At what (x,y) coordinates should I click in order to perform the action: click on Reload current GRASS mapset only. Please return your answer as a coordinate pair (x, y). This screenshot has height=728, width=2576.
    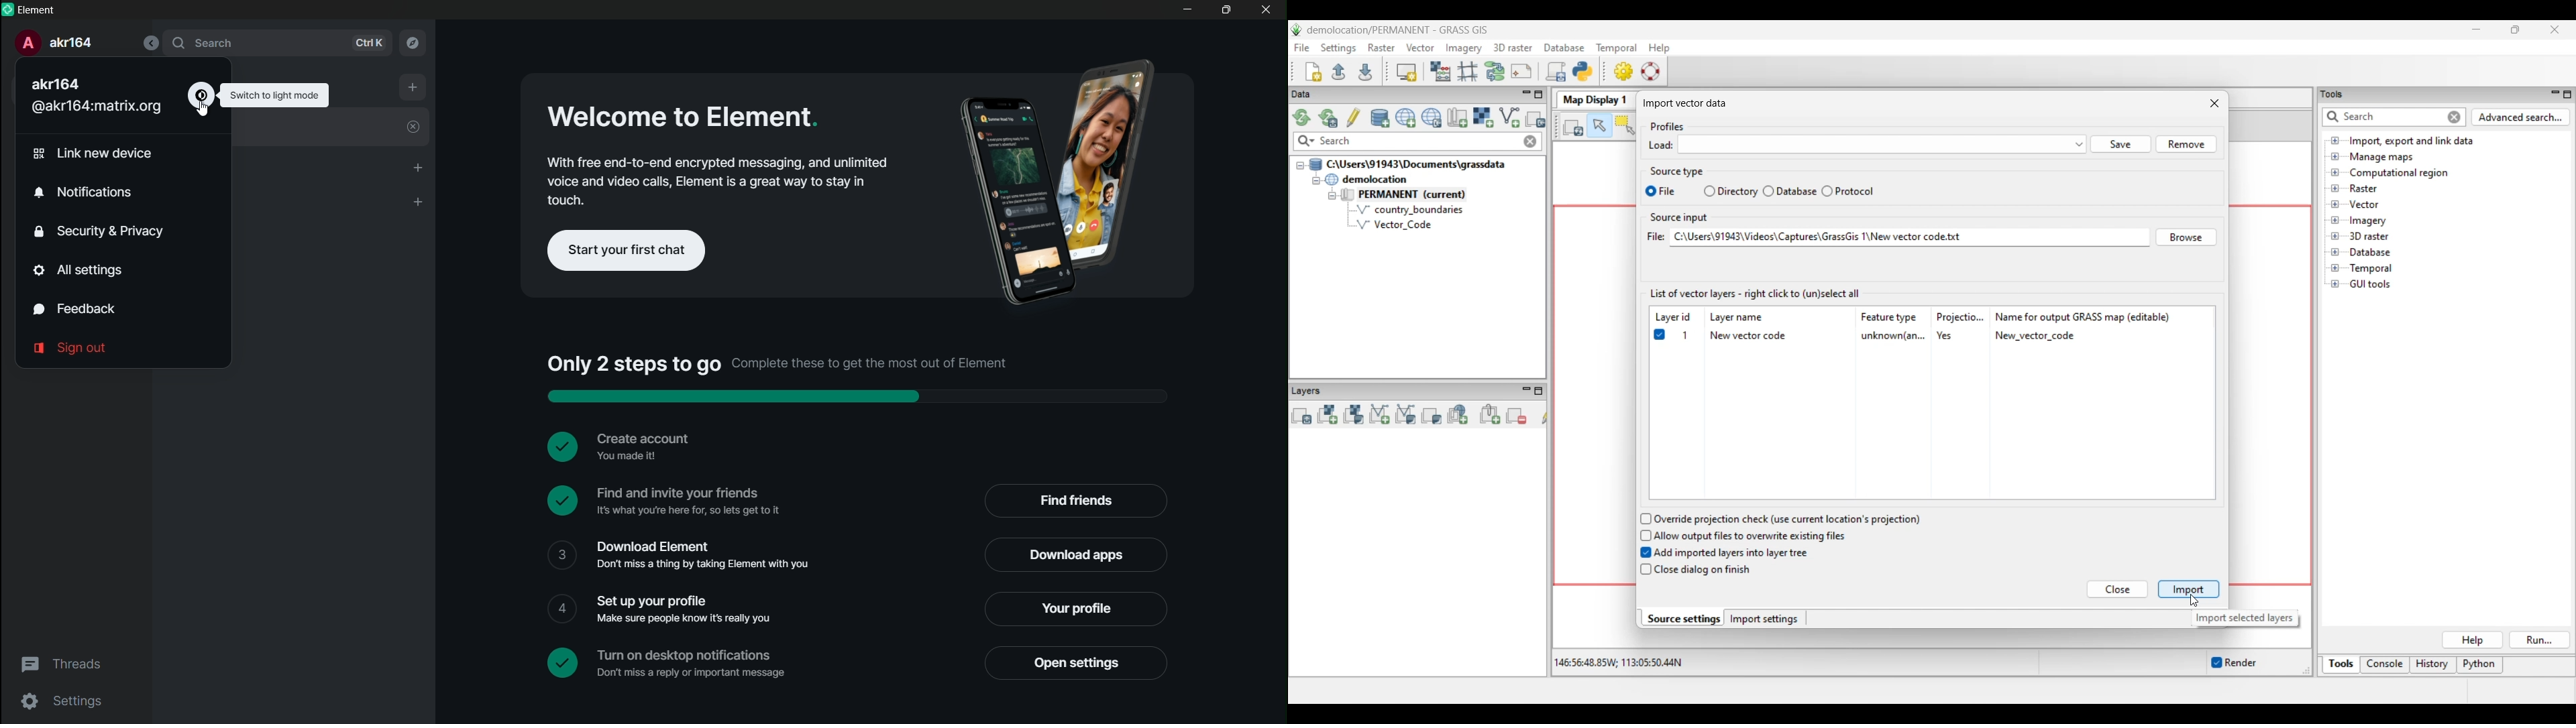
    Looking at the image, I should click on (1328, 118).